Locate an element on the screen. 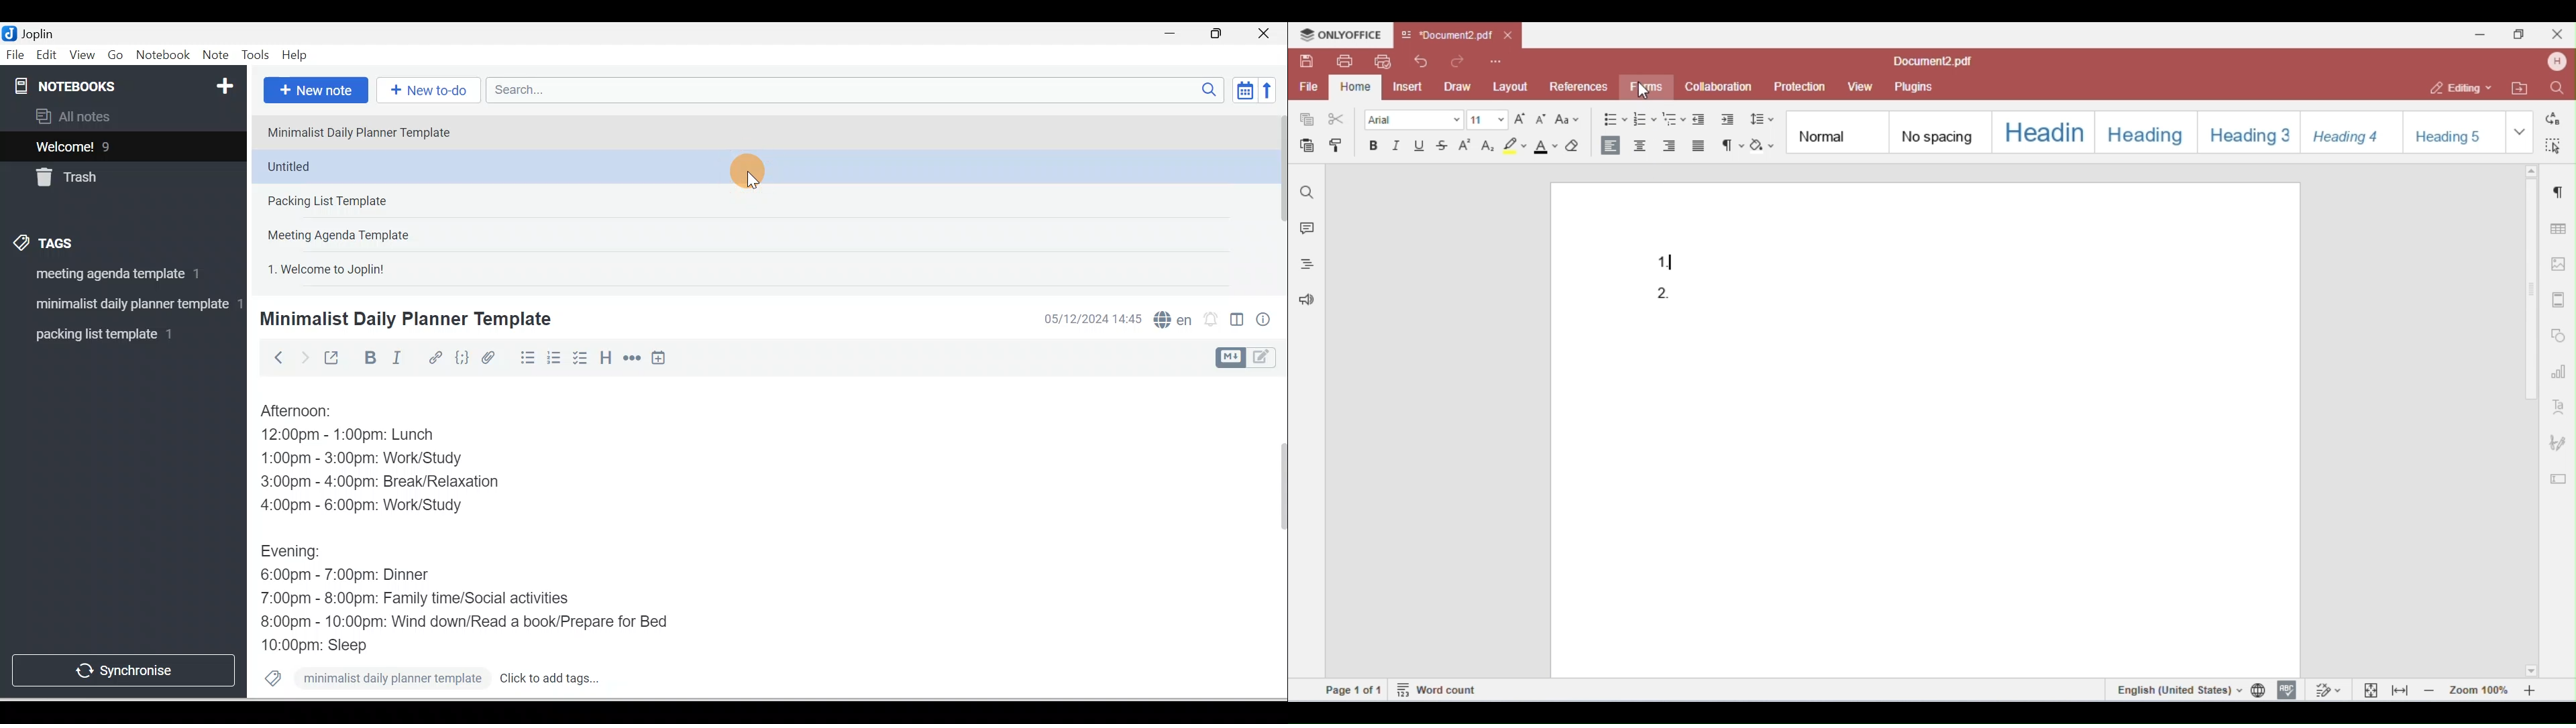 The image size is (2576, 728). Note 5 is located at coordinates (375, 267).